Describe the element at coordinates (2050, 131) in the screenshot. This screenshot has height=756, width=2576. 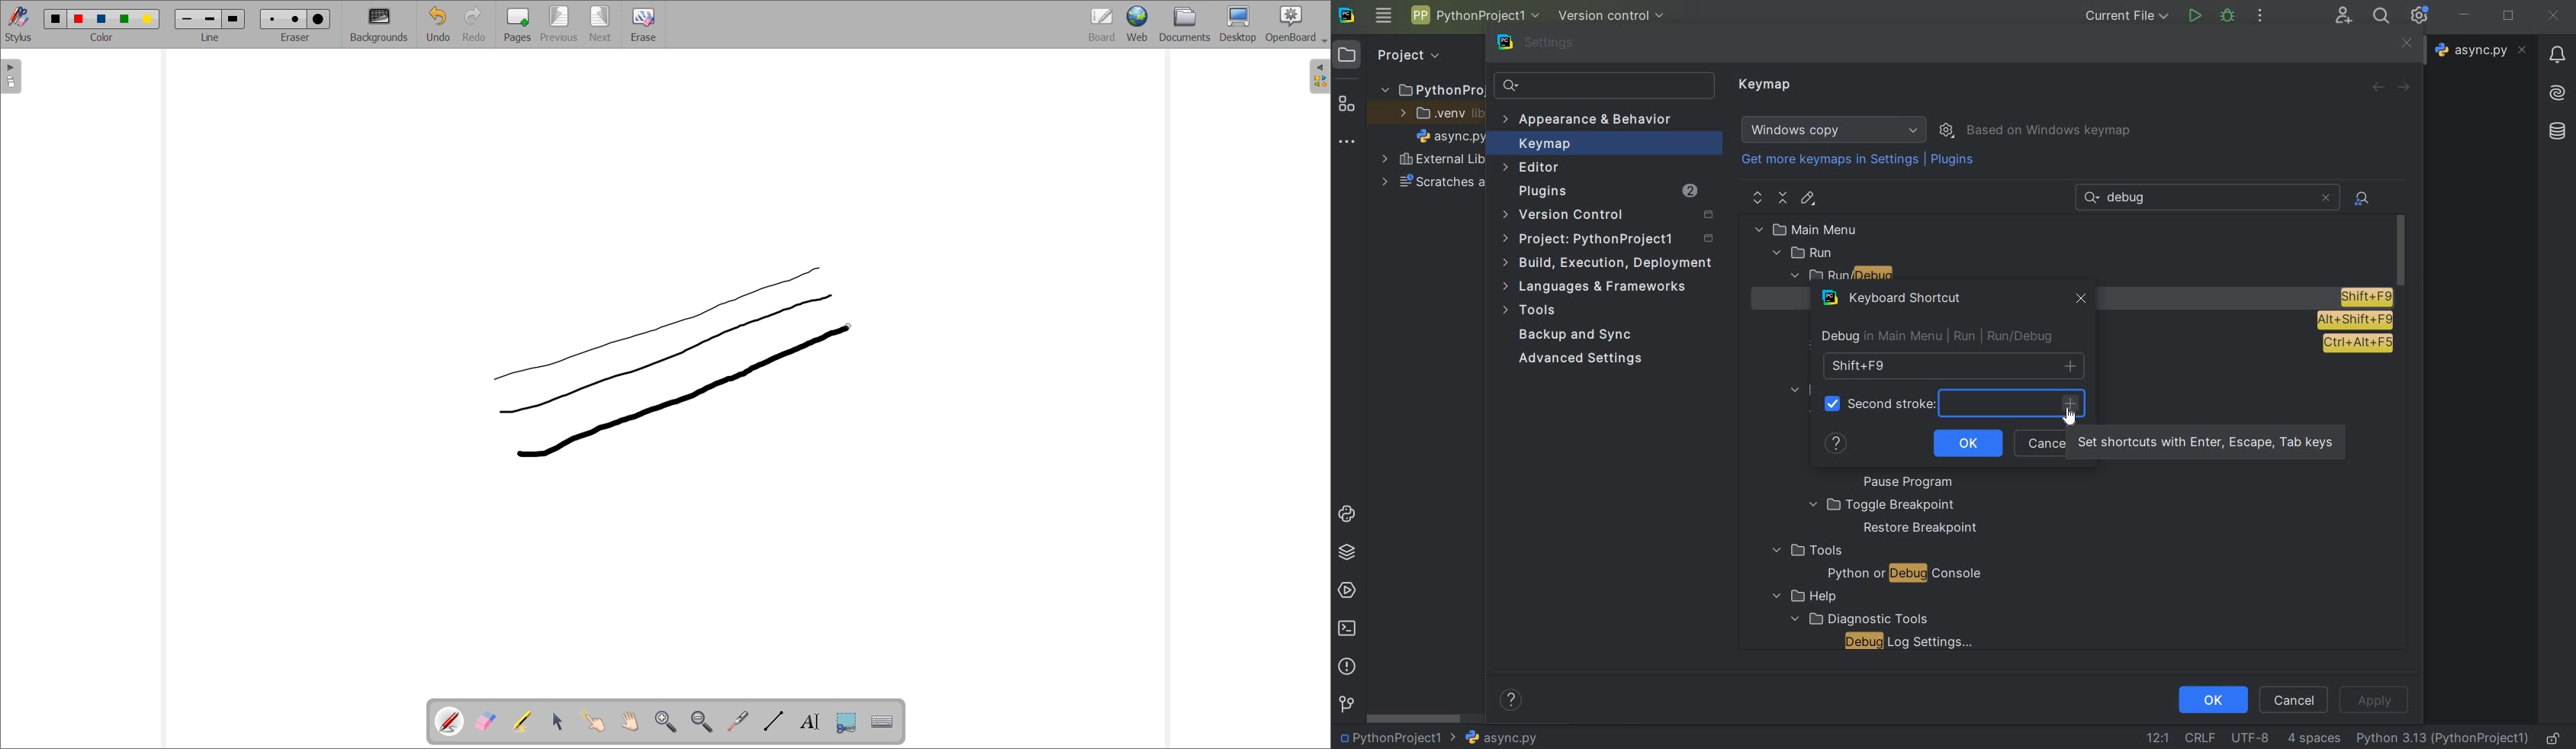
I see `based on windows keymap` at that location.